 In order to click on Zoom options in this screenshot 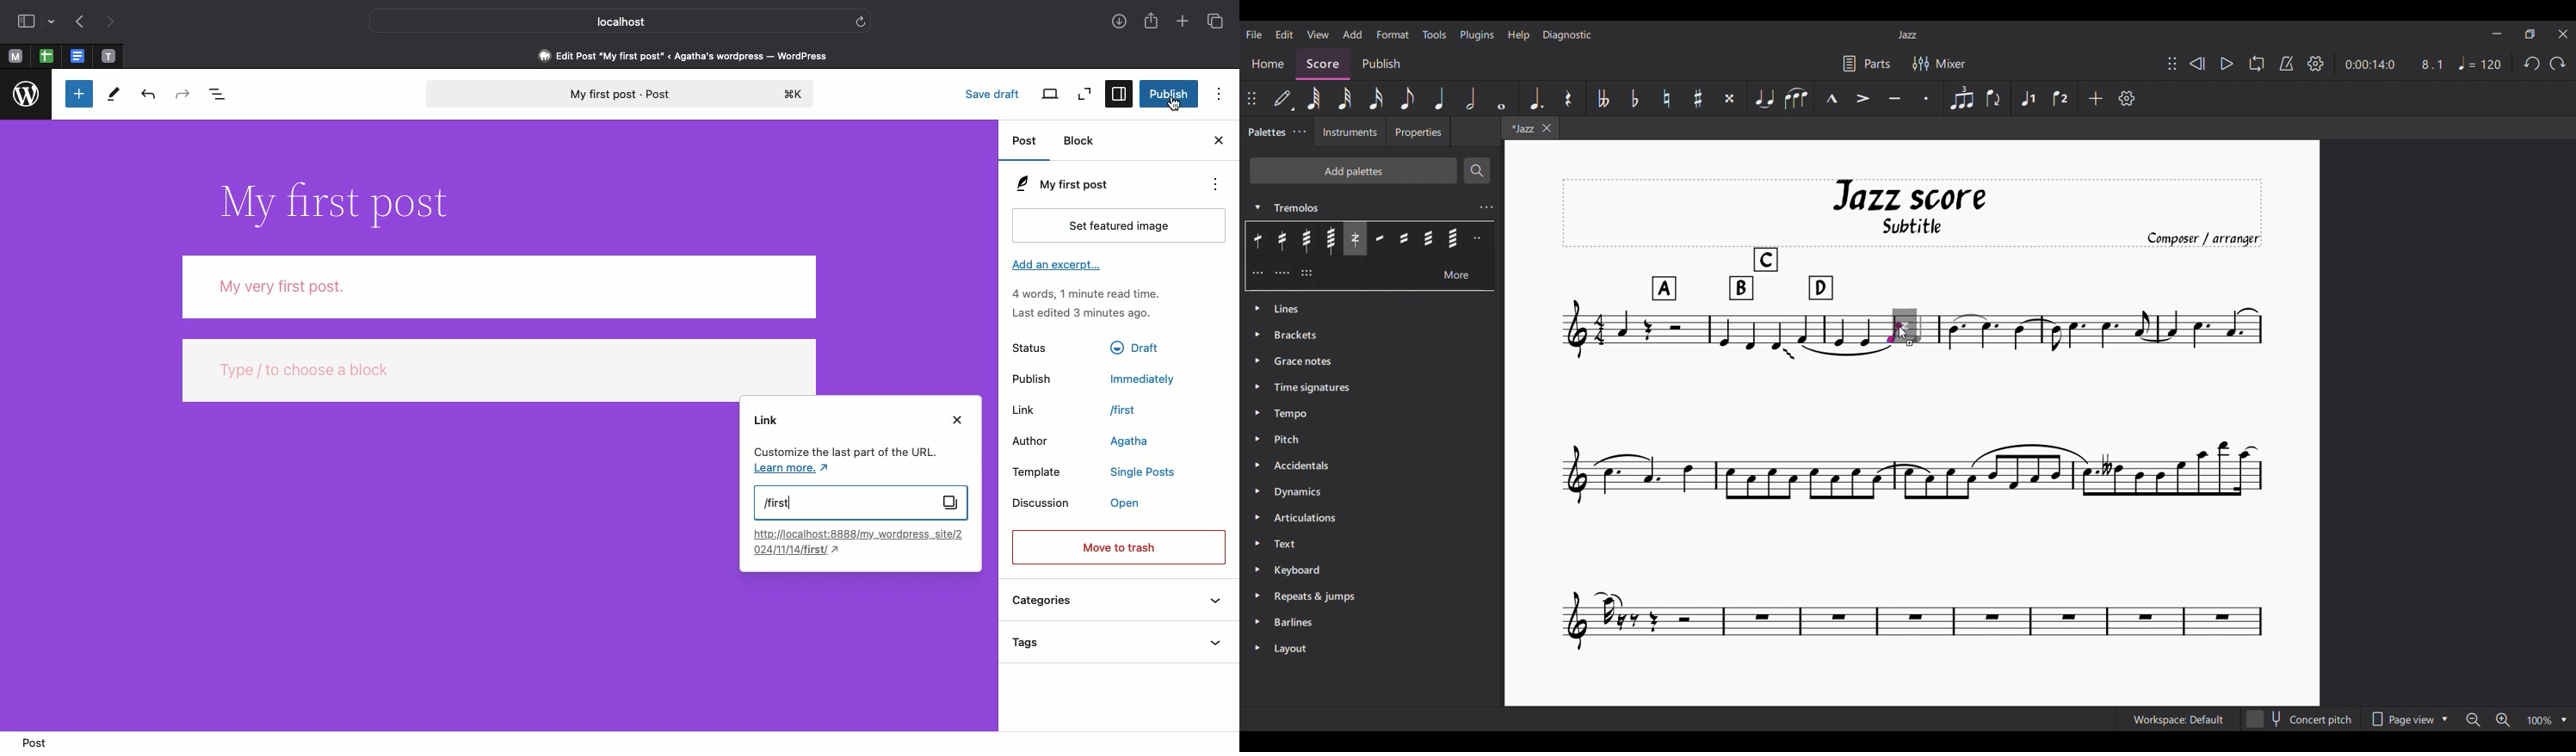, I will do `click(2547, 719)`.